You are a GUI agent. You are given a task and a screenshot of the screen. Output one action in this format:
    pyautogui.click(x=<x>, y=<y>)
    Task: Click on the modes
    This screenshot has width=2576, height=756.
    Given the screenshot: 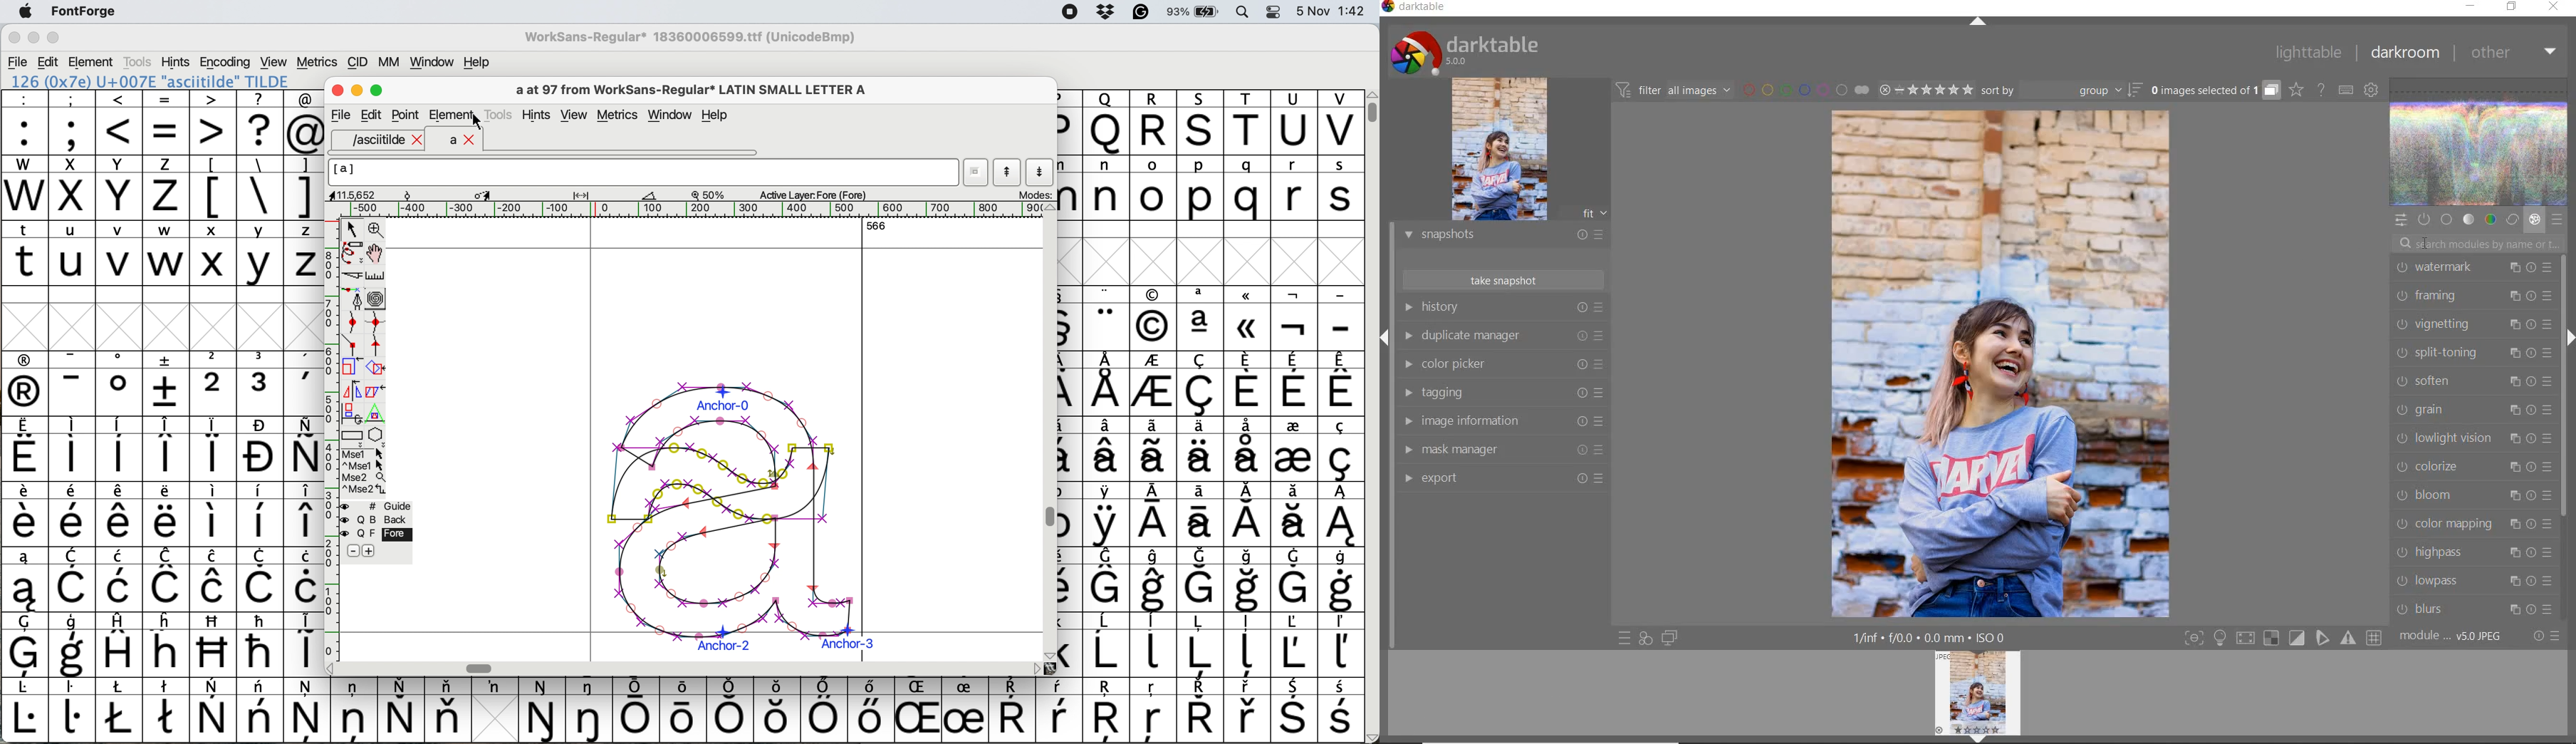 What is the action you would take?
    pyautogui.click(x=1034, y=194)
    